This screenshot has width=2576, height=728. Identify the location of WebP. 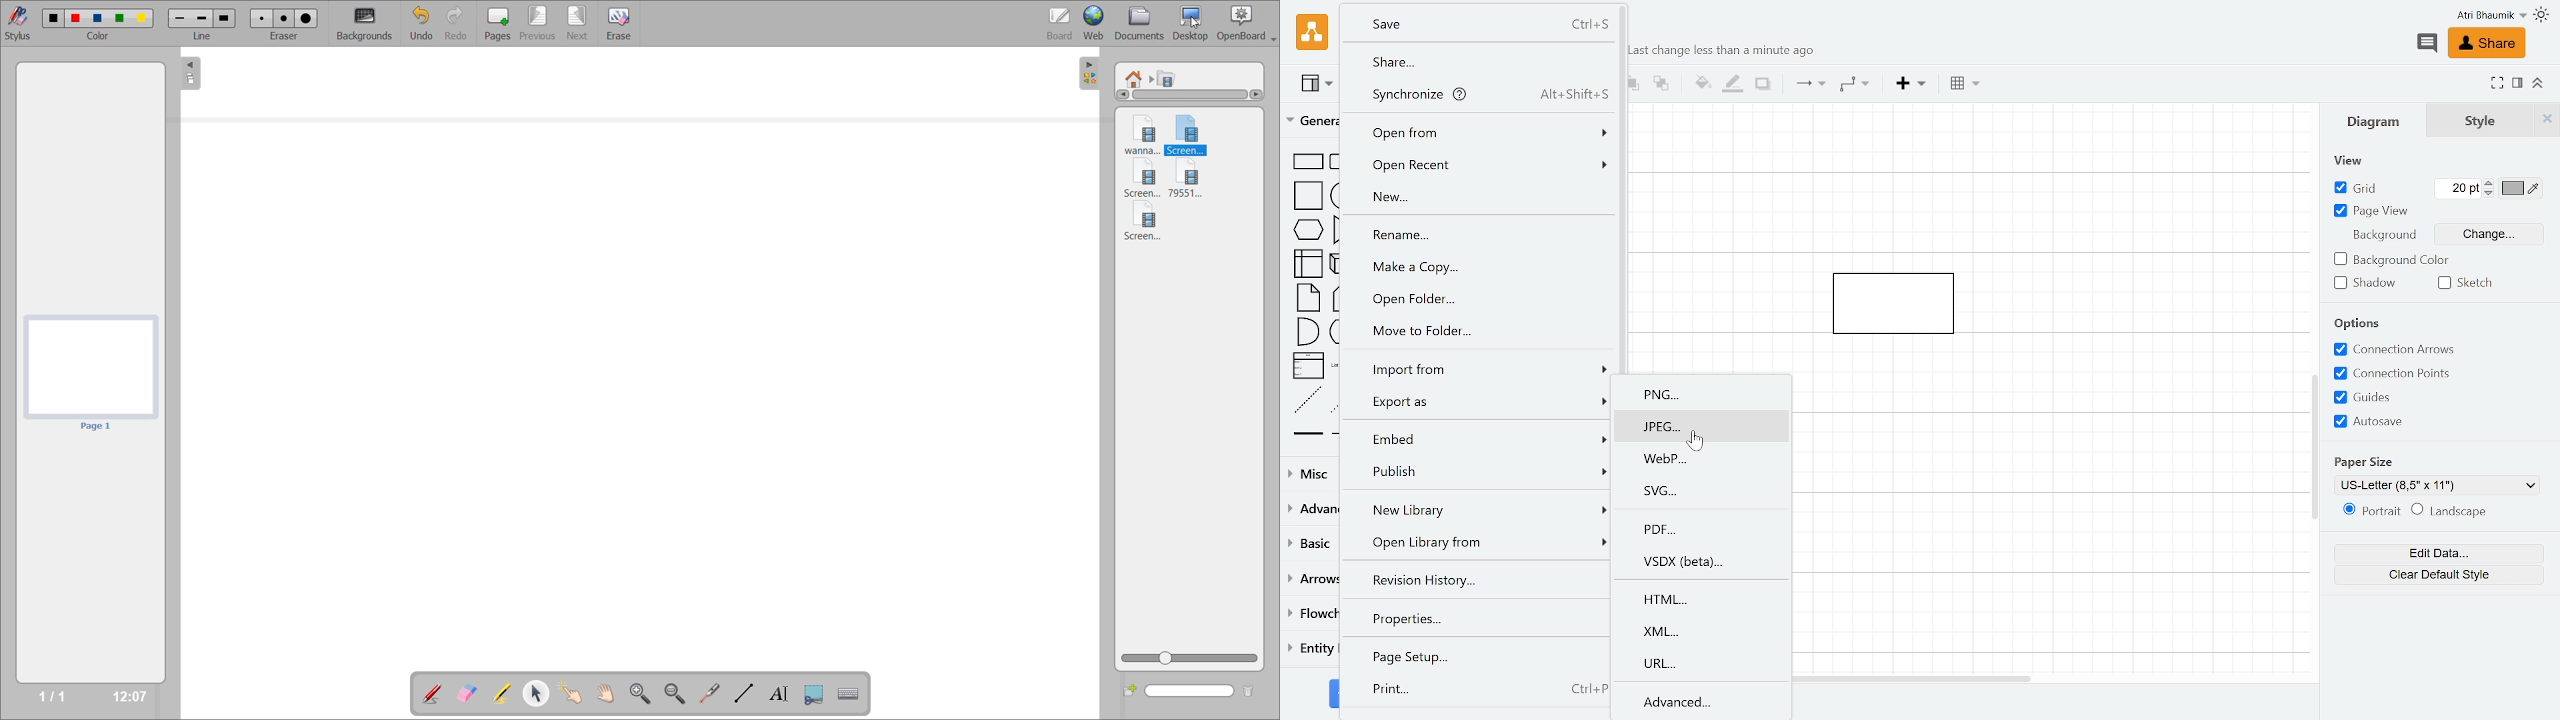
(1706, 458).